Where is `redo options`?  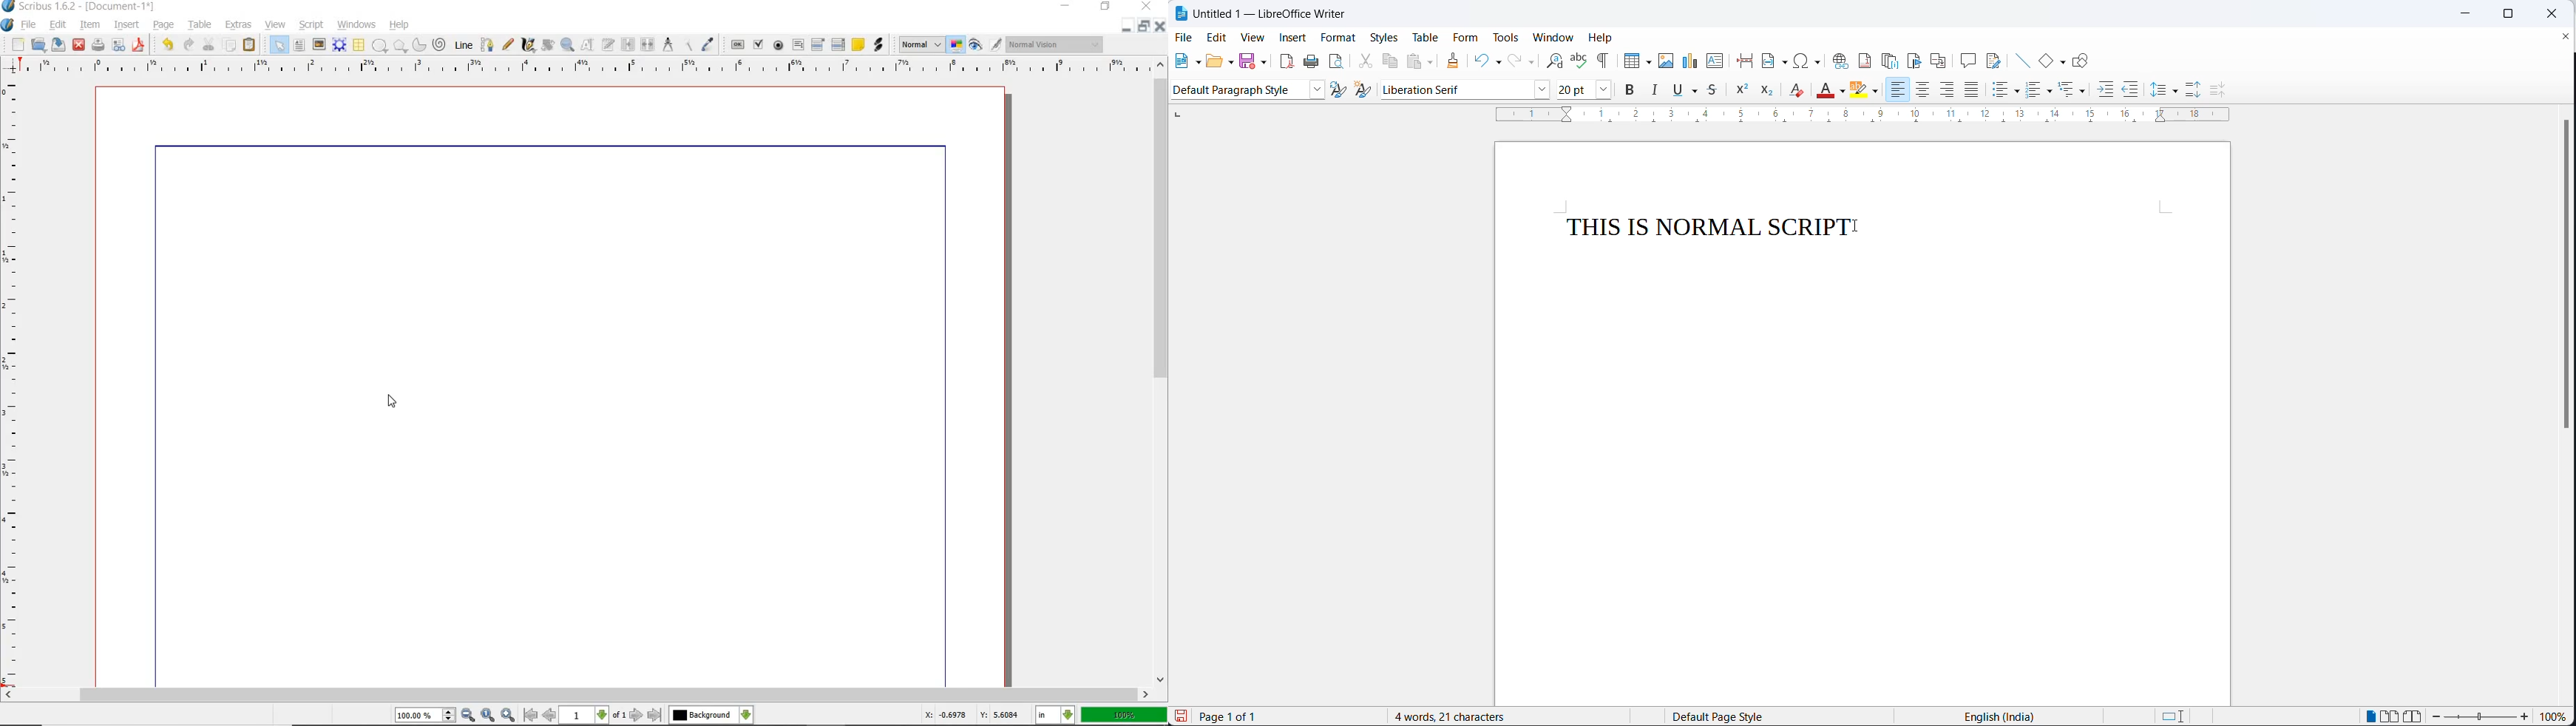
redo options is located at coordinates (1531, 62).